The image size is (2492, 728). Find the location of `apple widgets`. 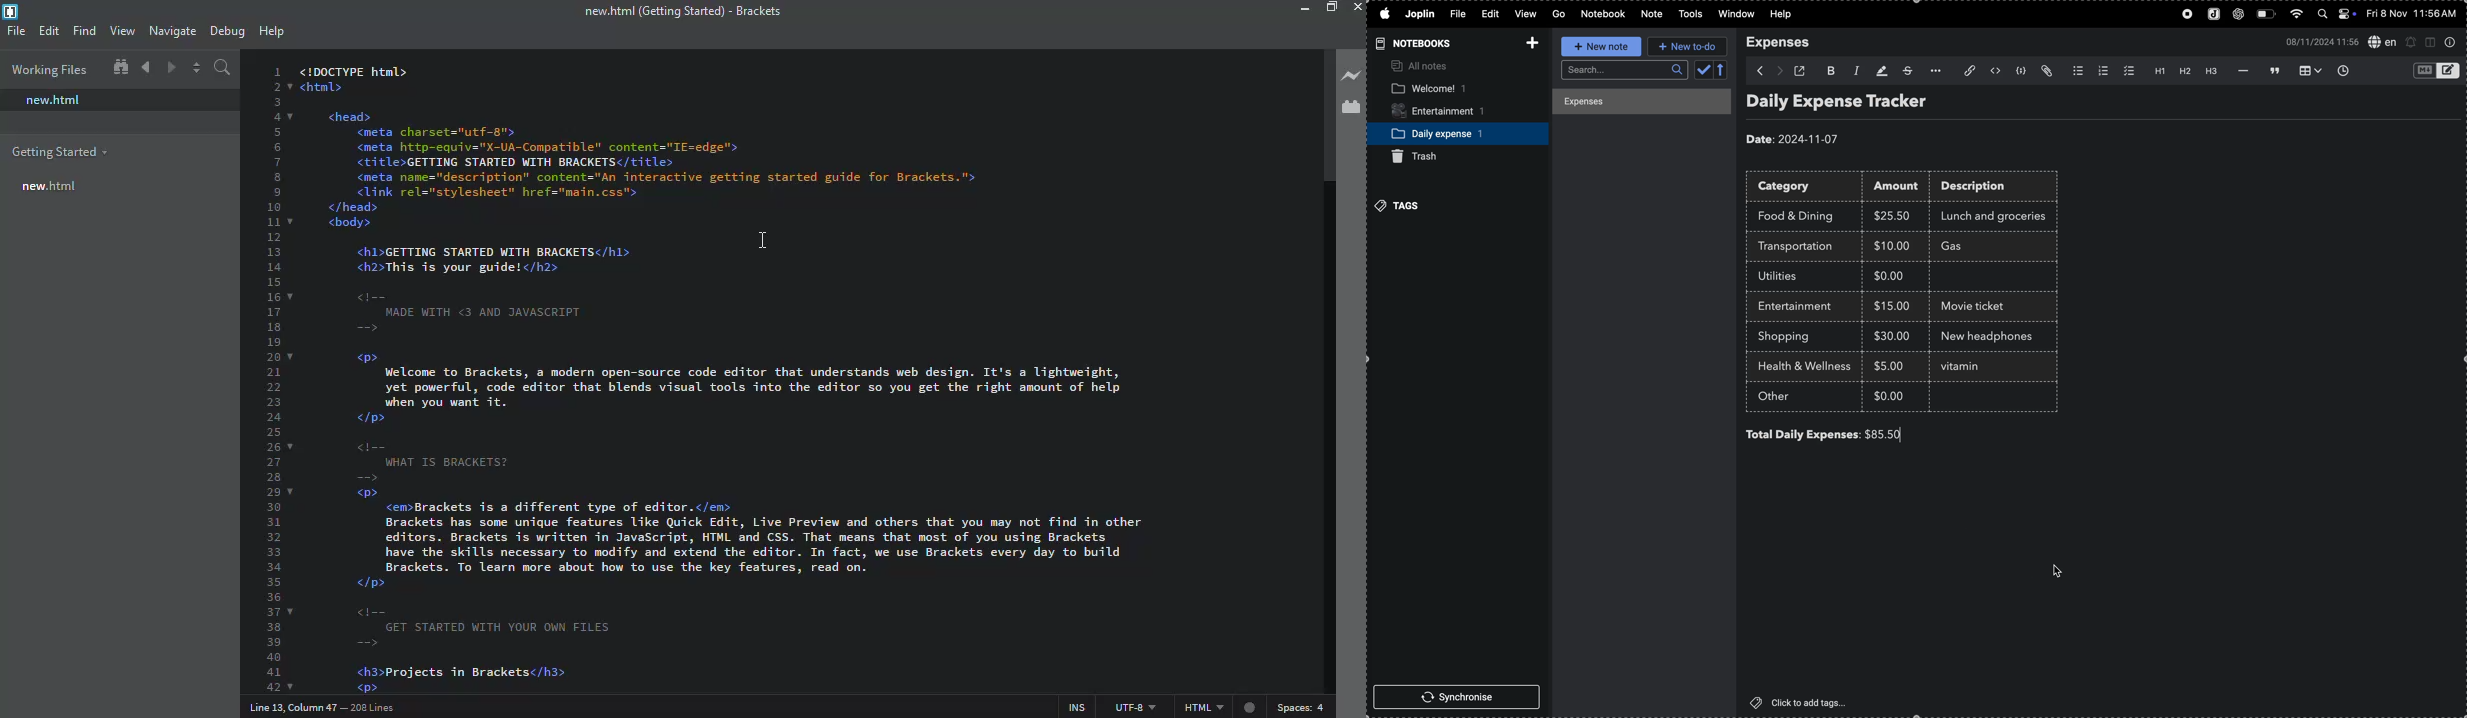

apple widgets is located at coordinates (2336, 15).